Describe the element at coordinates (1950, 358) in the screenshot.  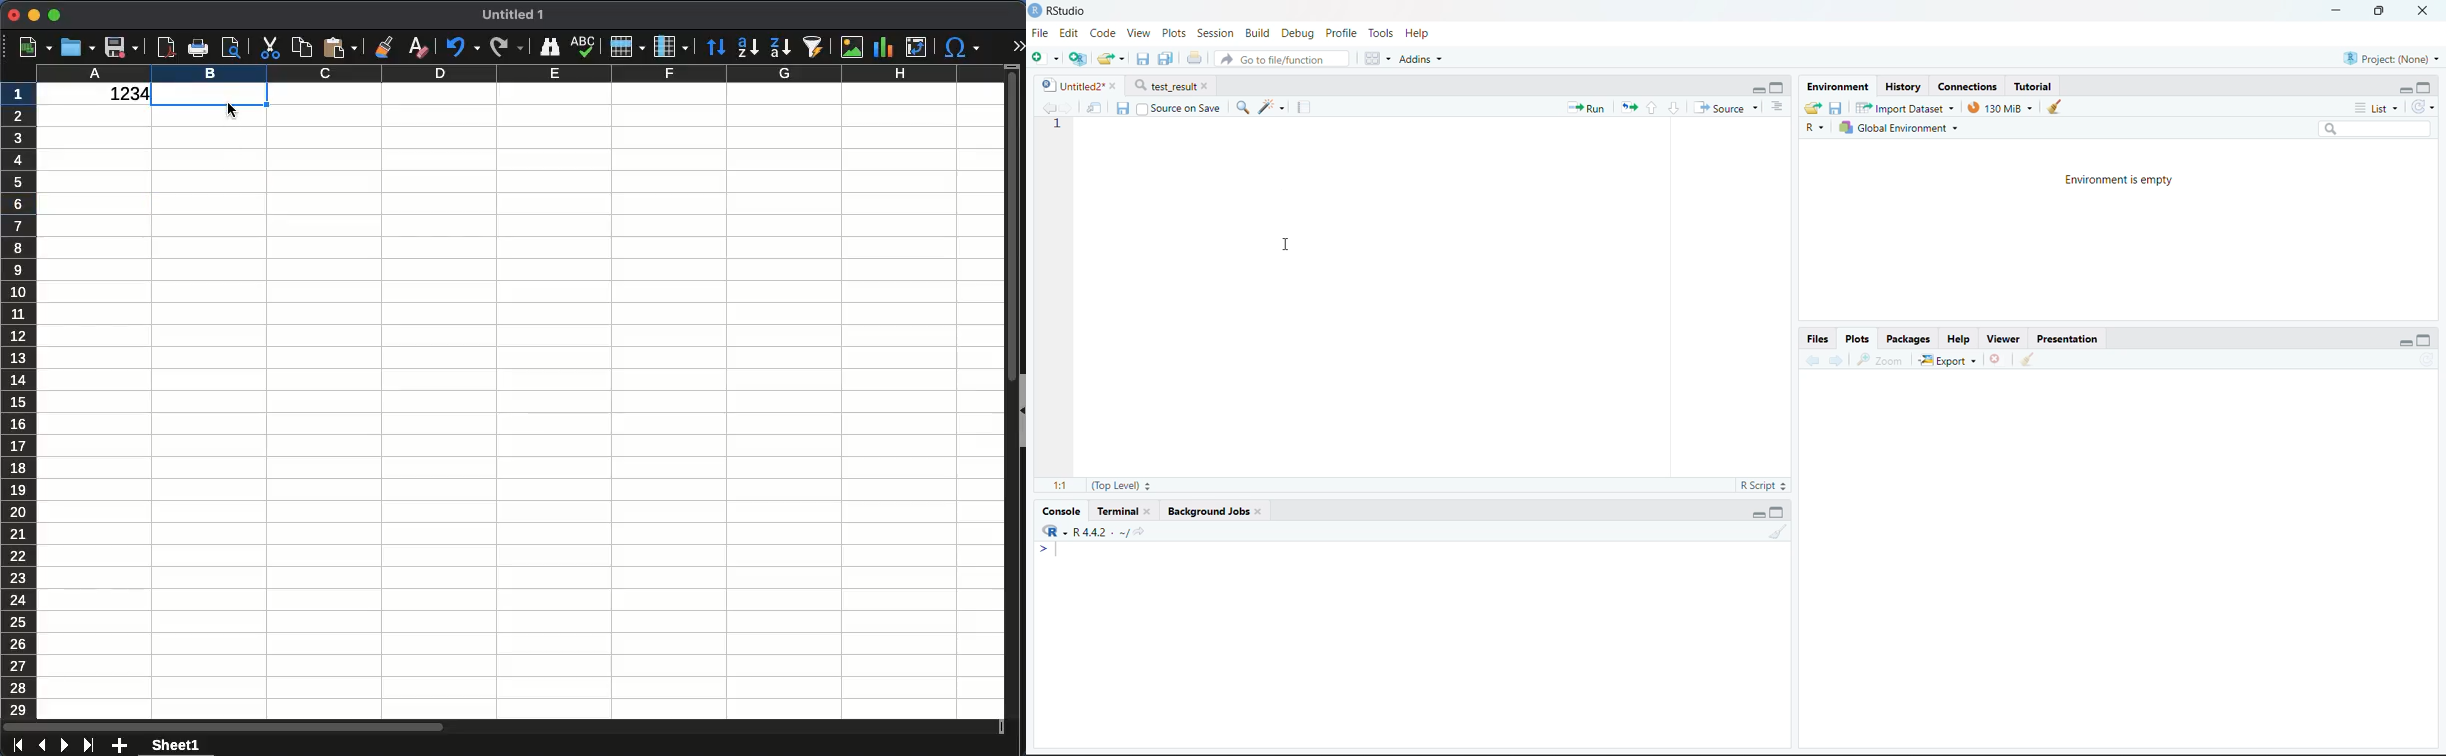
I see `Export` at that location.